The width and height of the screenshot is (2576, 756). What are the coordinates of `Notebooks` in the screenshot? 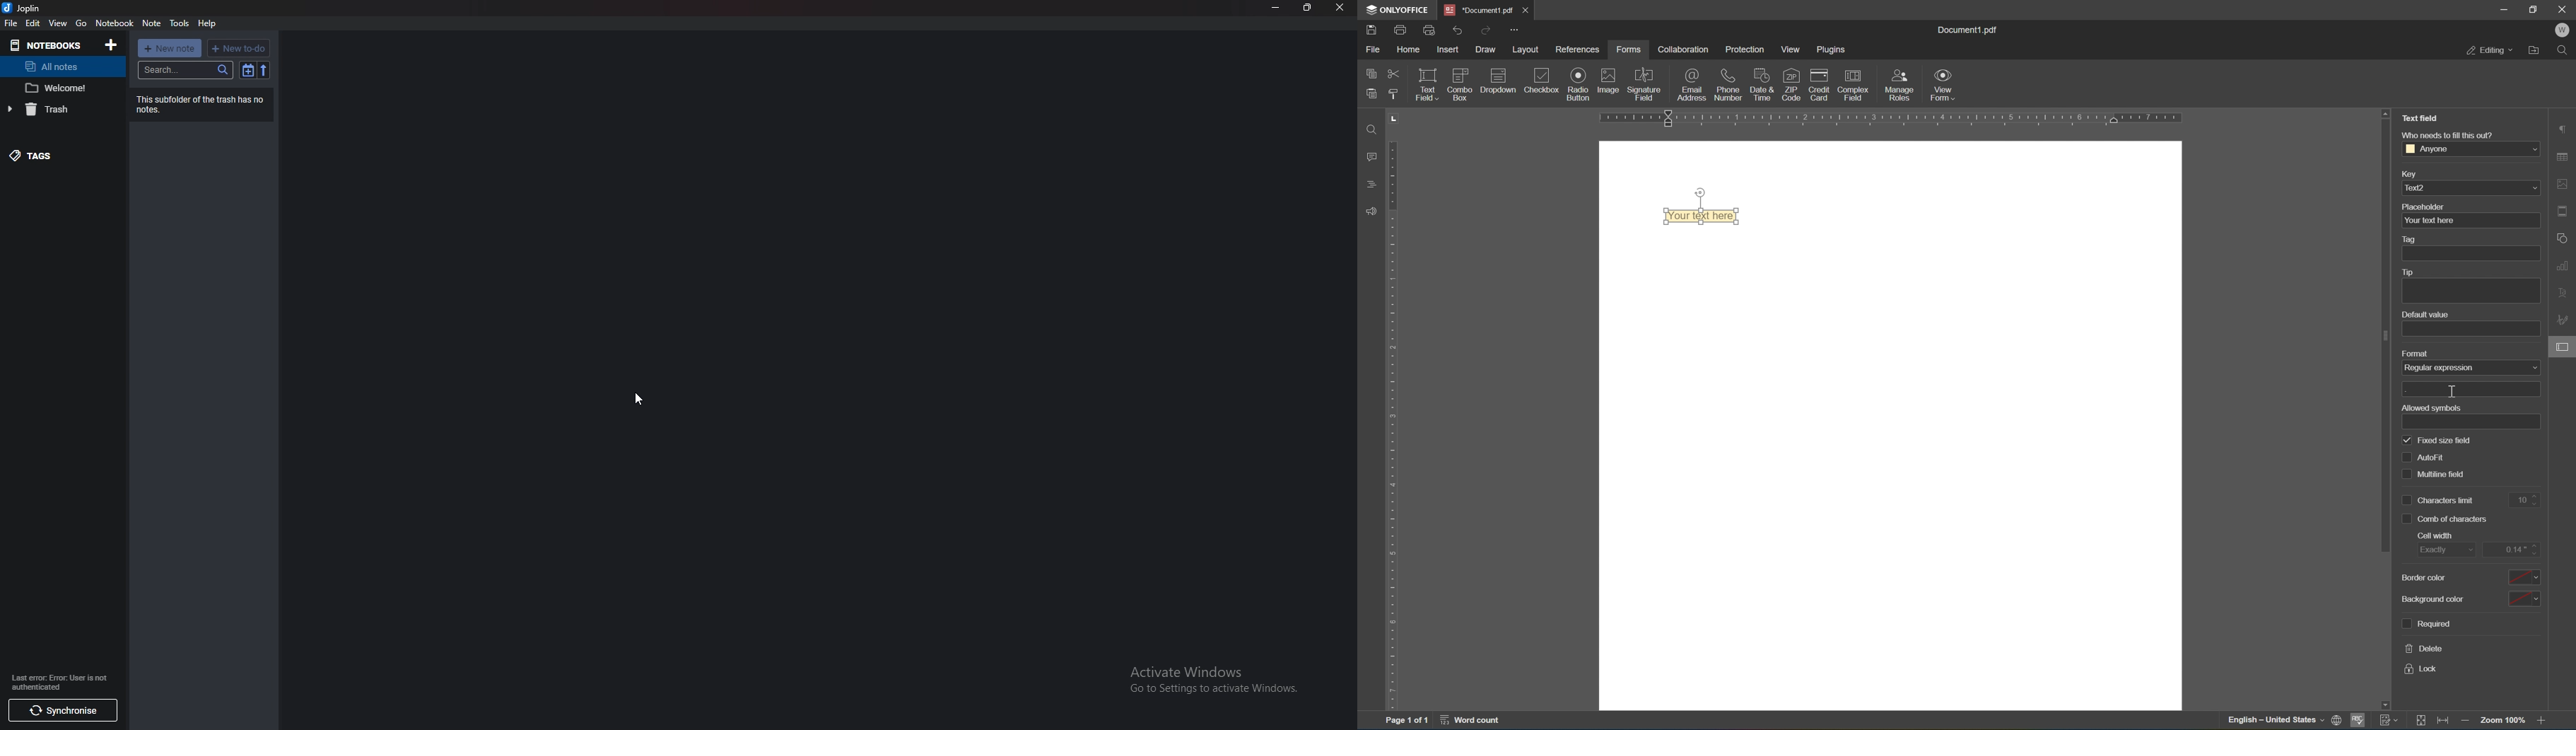 It's located at (49, 45).